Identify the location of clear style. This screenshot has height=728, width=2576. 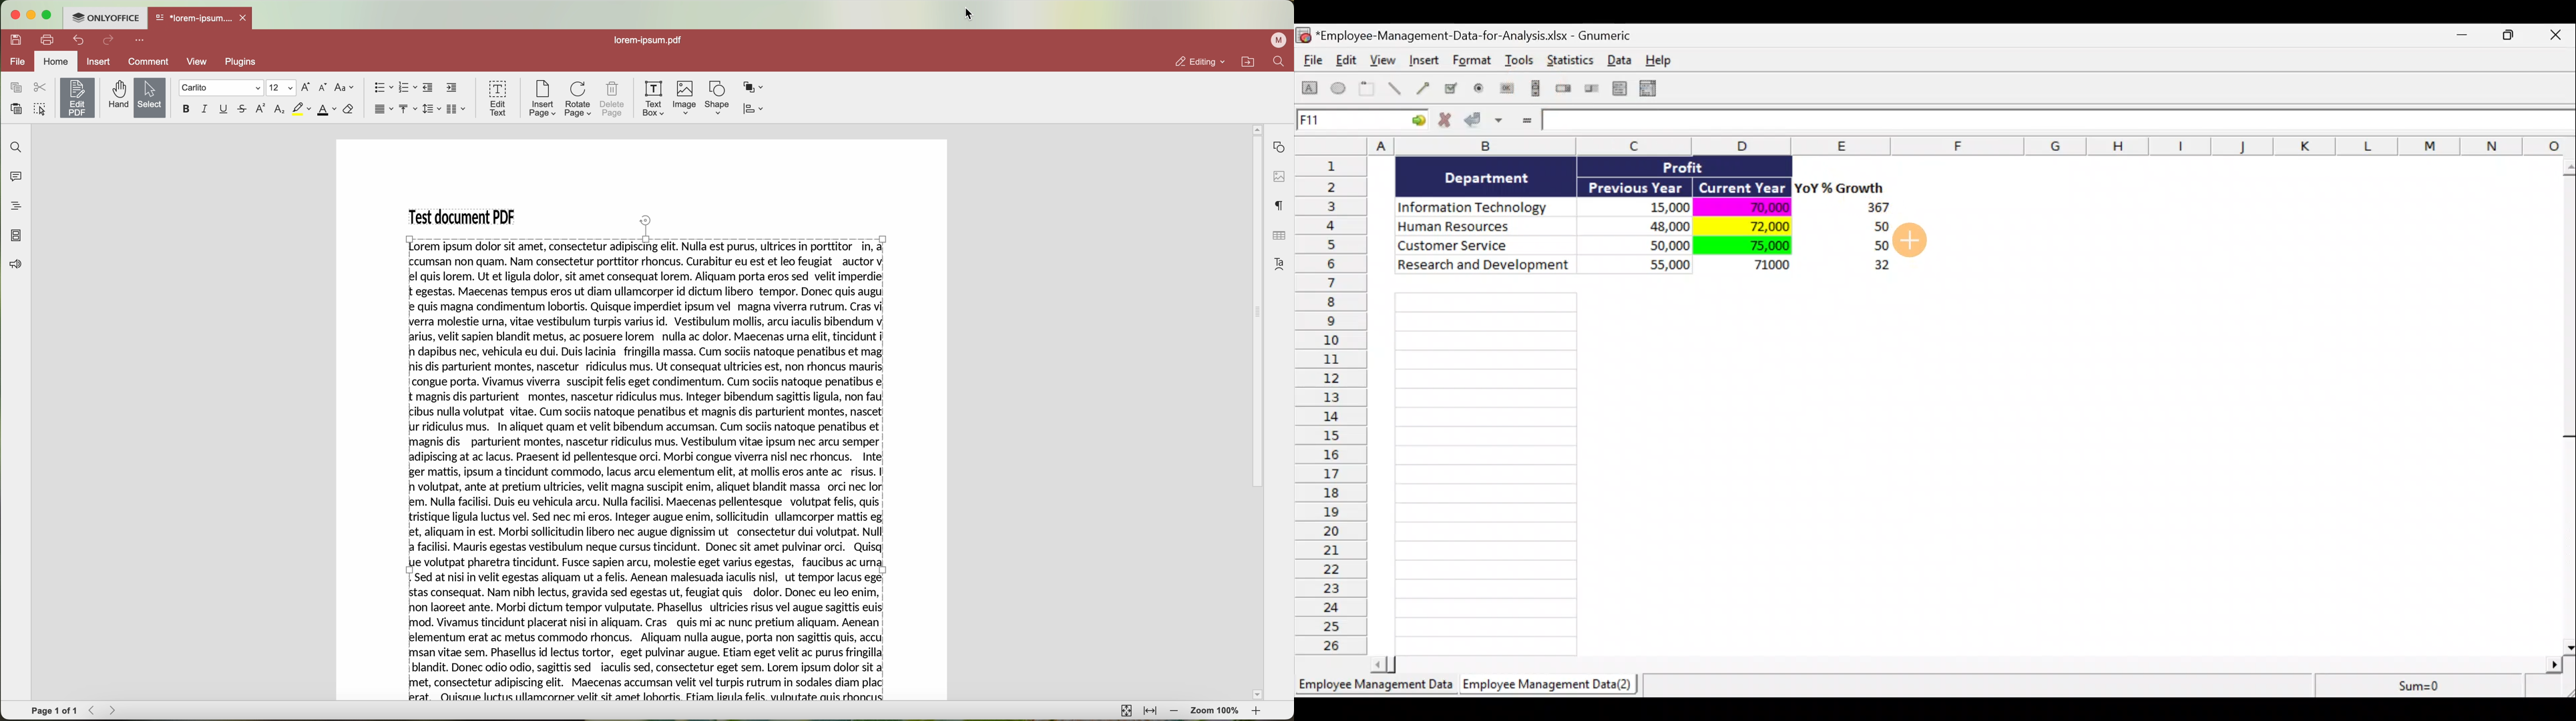
(349, 110).